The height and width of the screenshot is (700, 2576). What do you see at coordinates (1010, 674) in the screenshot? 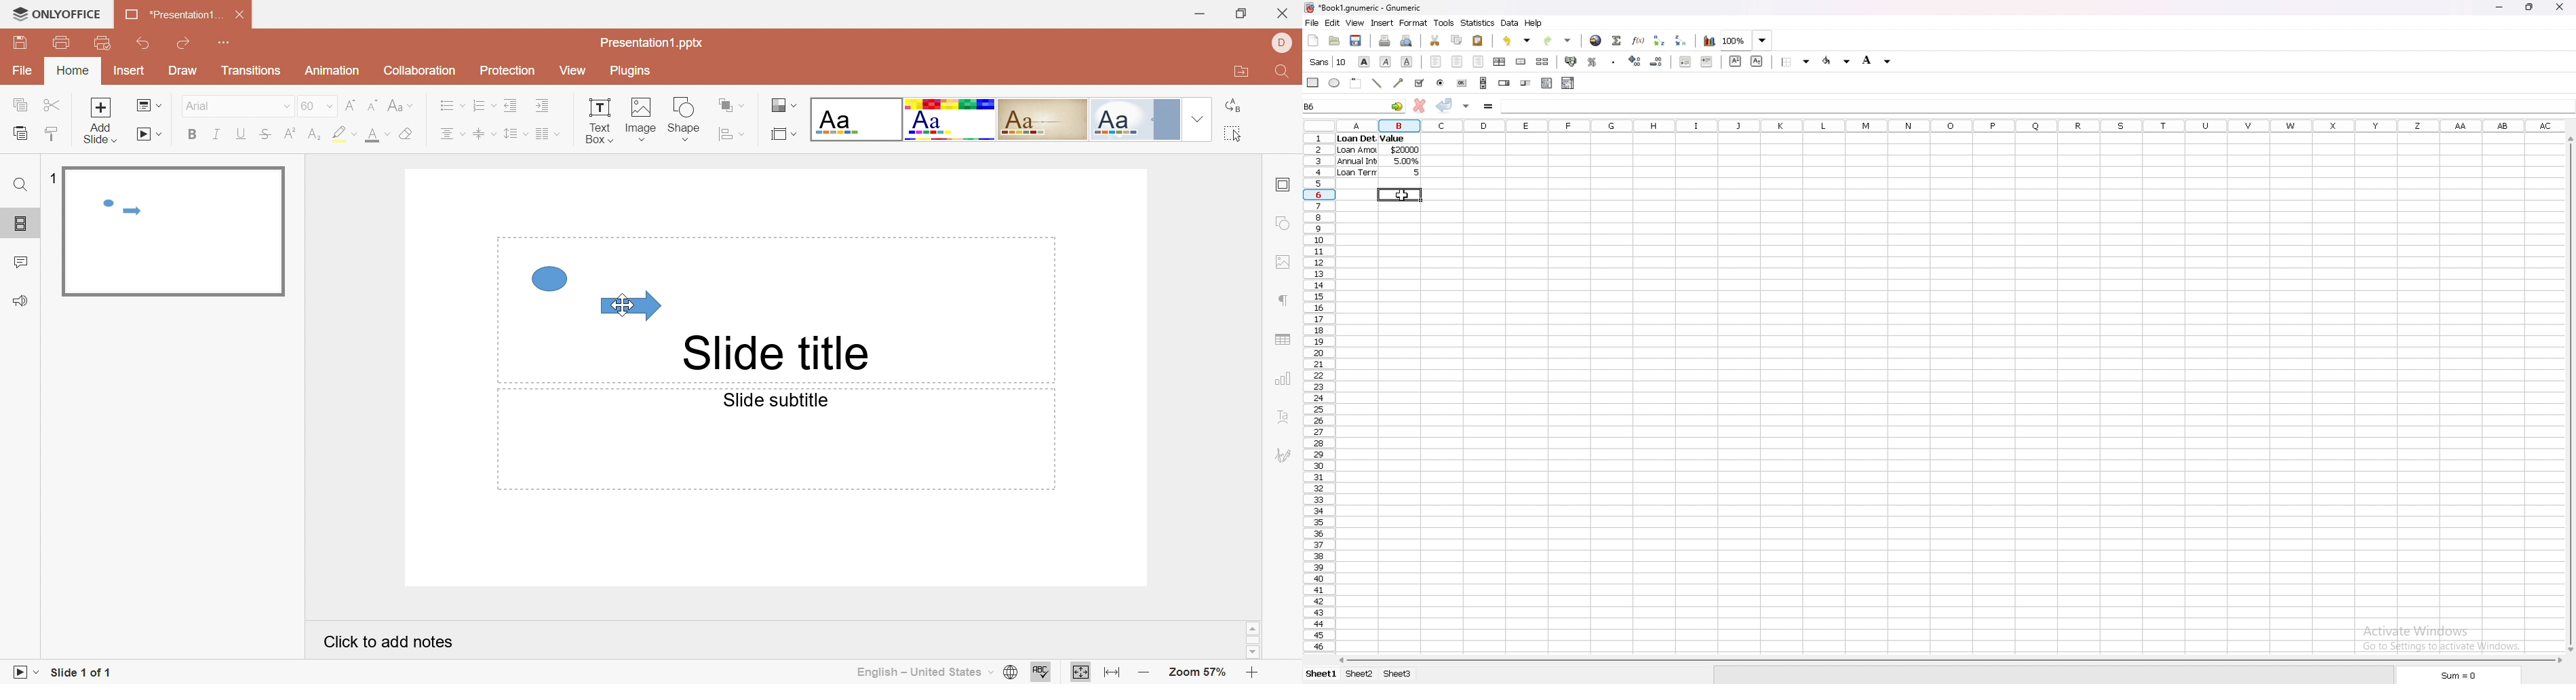
I see `Set document language` at bounding box center [1010, 674].